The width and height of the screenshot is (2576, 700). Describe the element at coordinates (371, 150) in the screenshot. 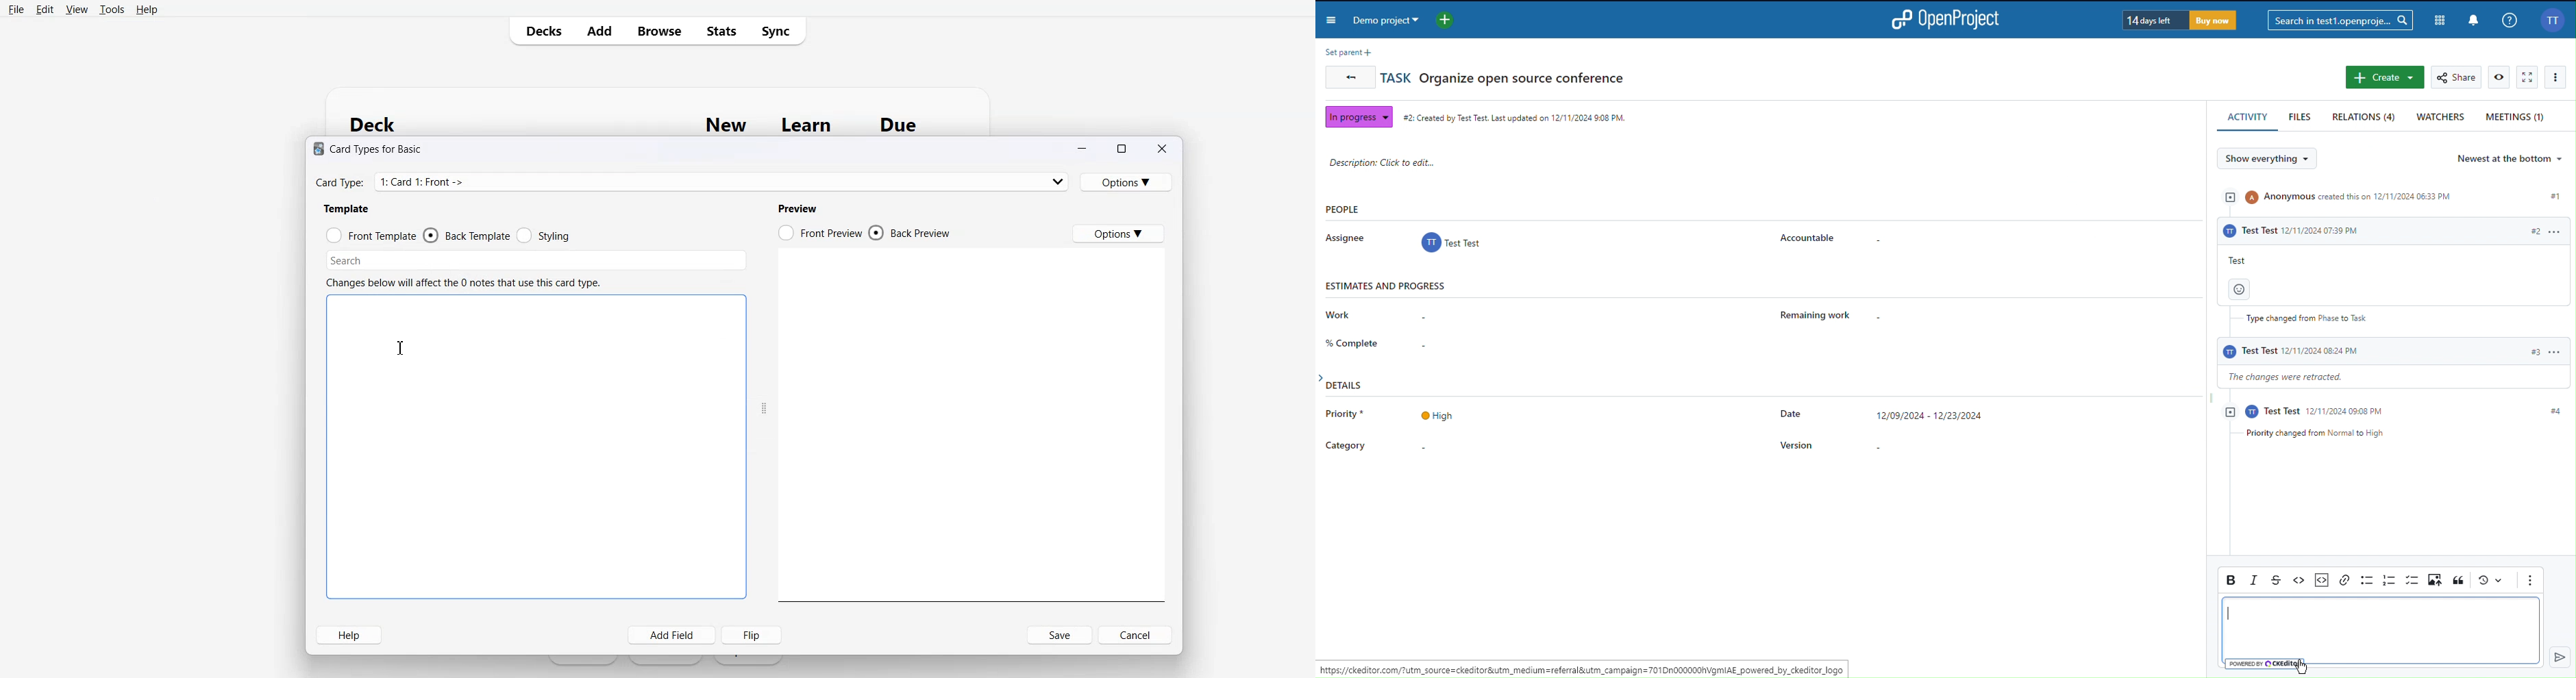

I see `® Card Types for Basic` at that location.